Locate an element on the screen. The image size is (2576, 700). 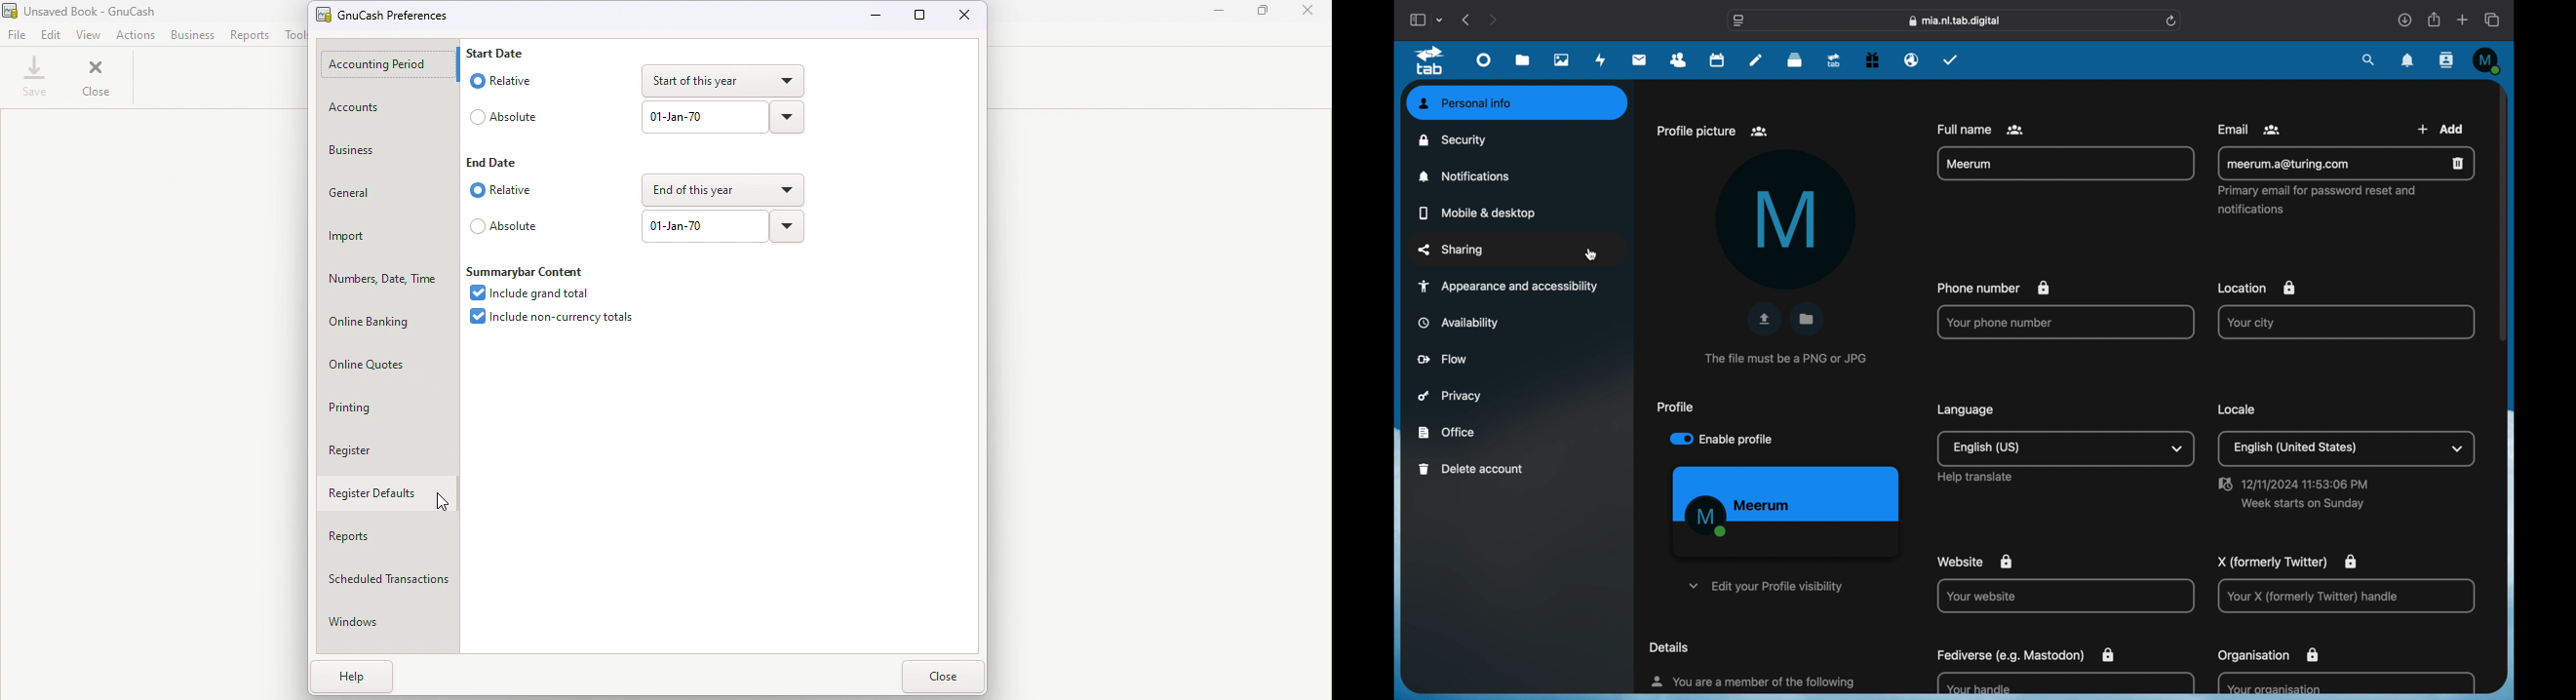
Full name is located at coordinates (1981, 130).